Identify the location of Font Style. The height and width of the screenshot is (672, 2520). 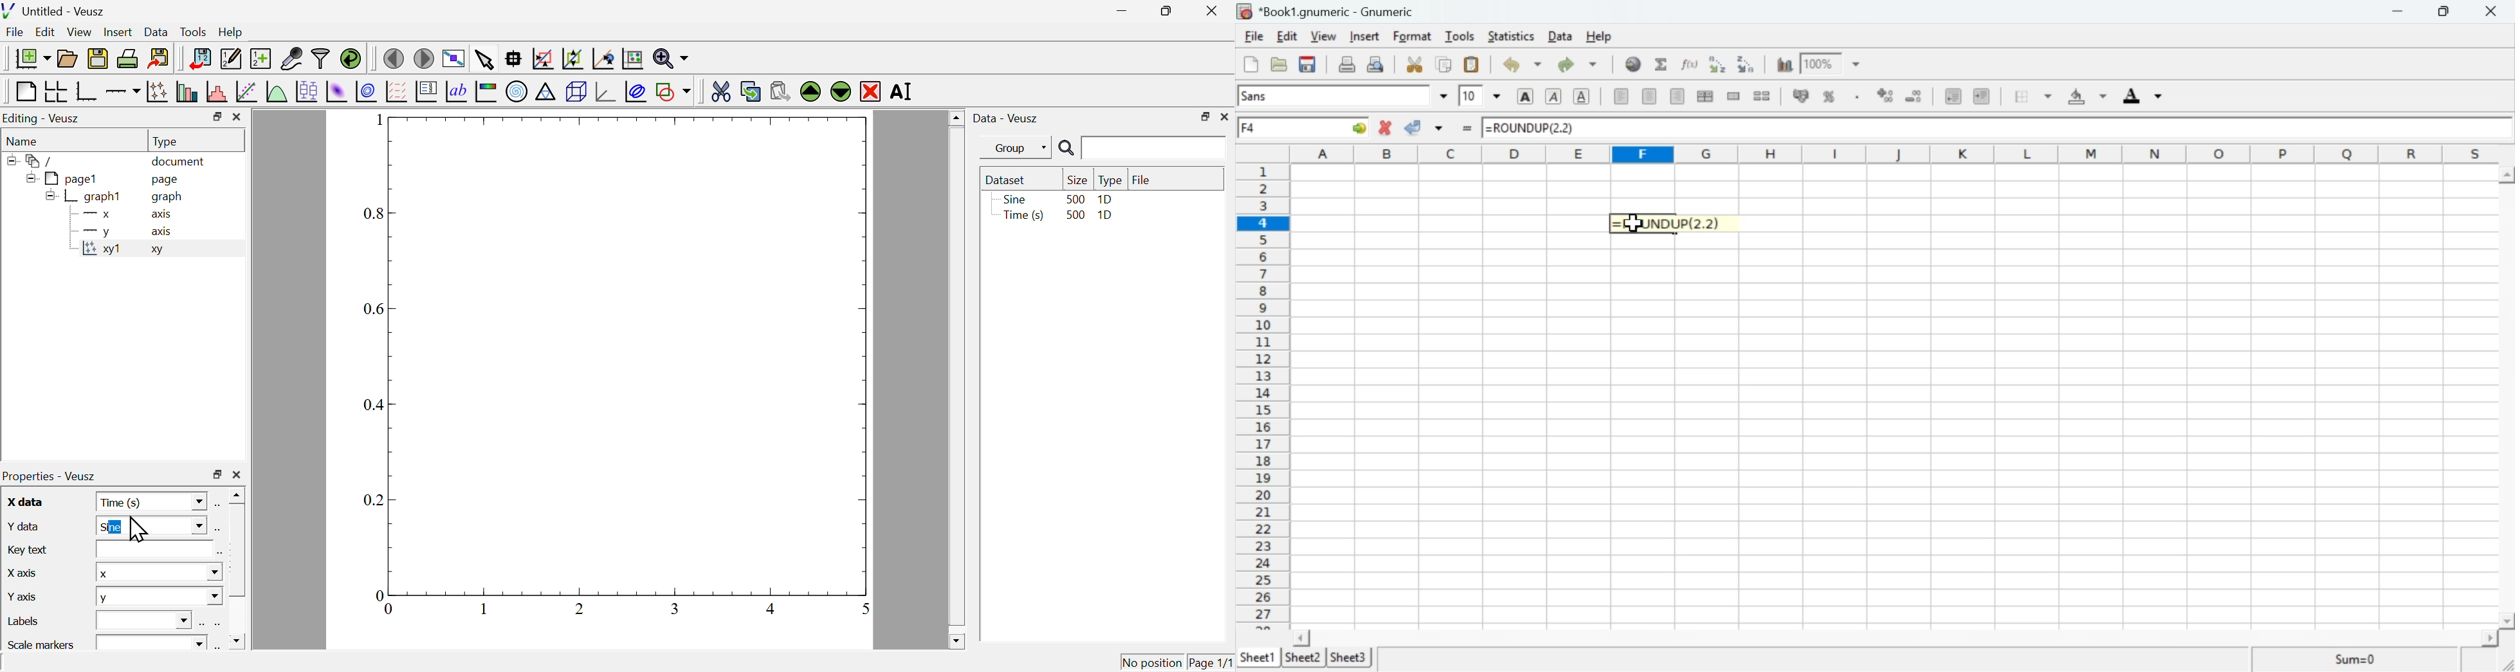
(1336, 96).